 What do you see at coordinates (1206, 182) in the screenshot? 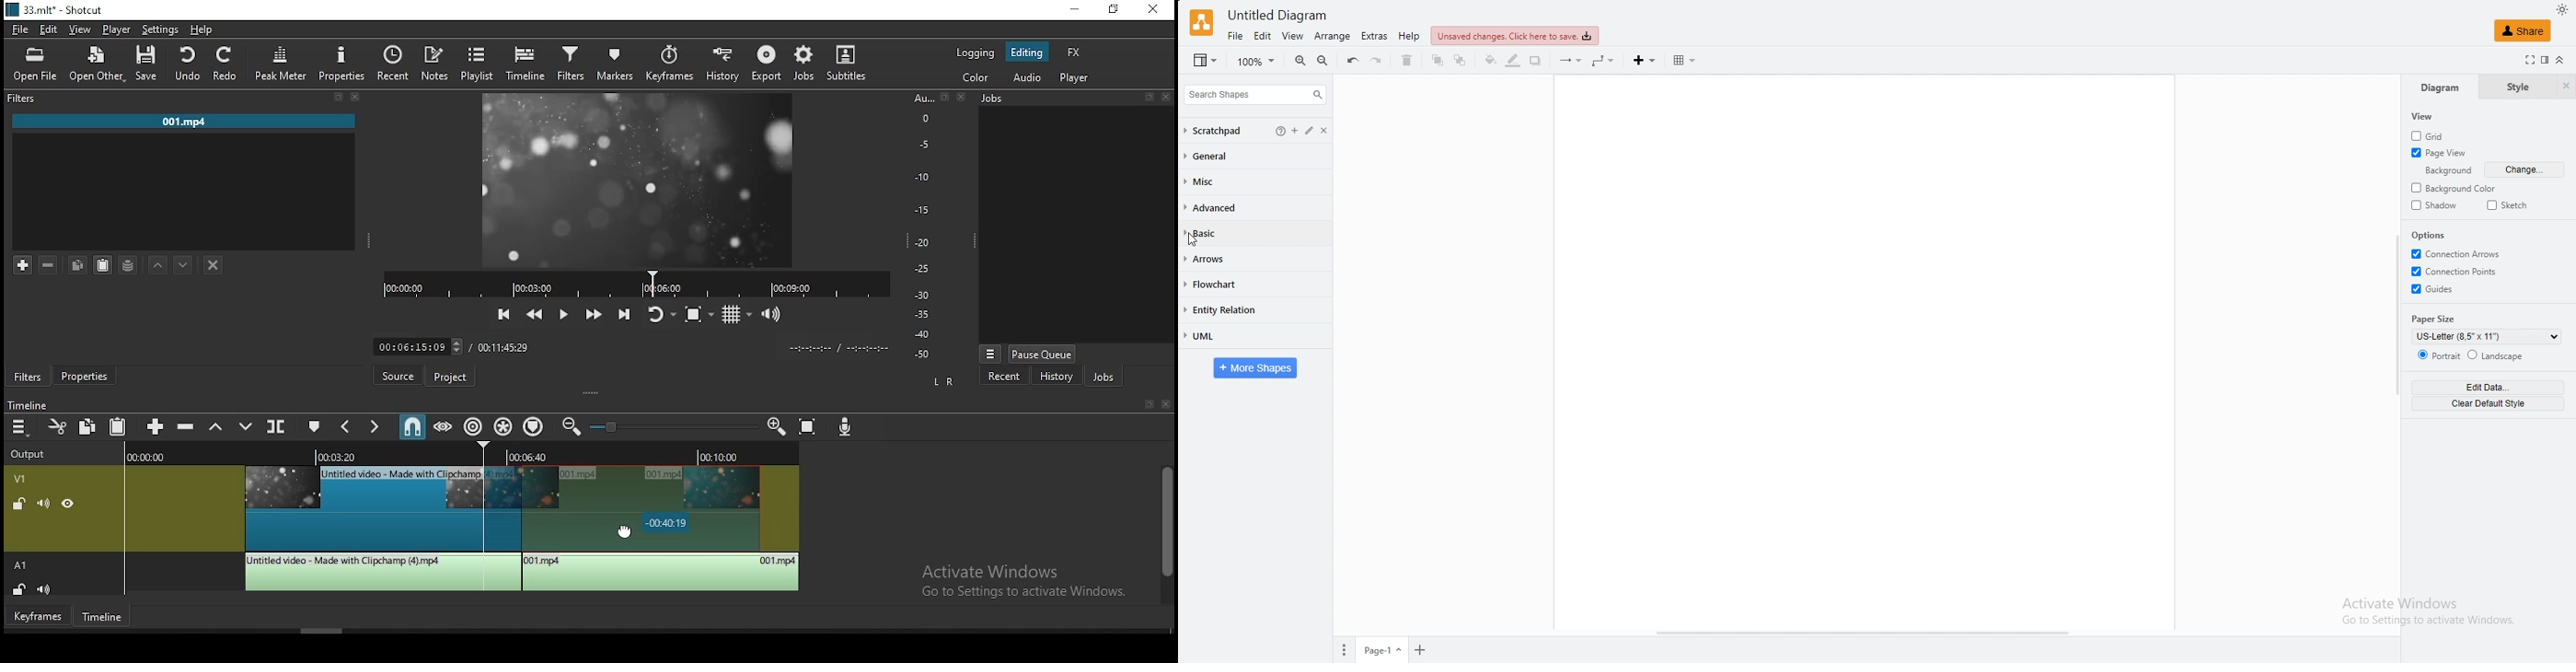
I see `misc` at bounding box center [1206, 182].